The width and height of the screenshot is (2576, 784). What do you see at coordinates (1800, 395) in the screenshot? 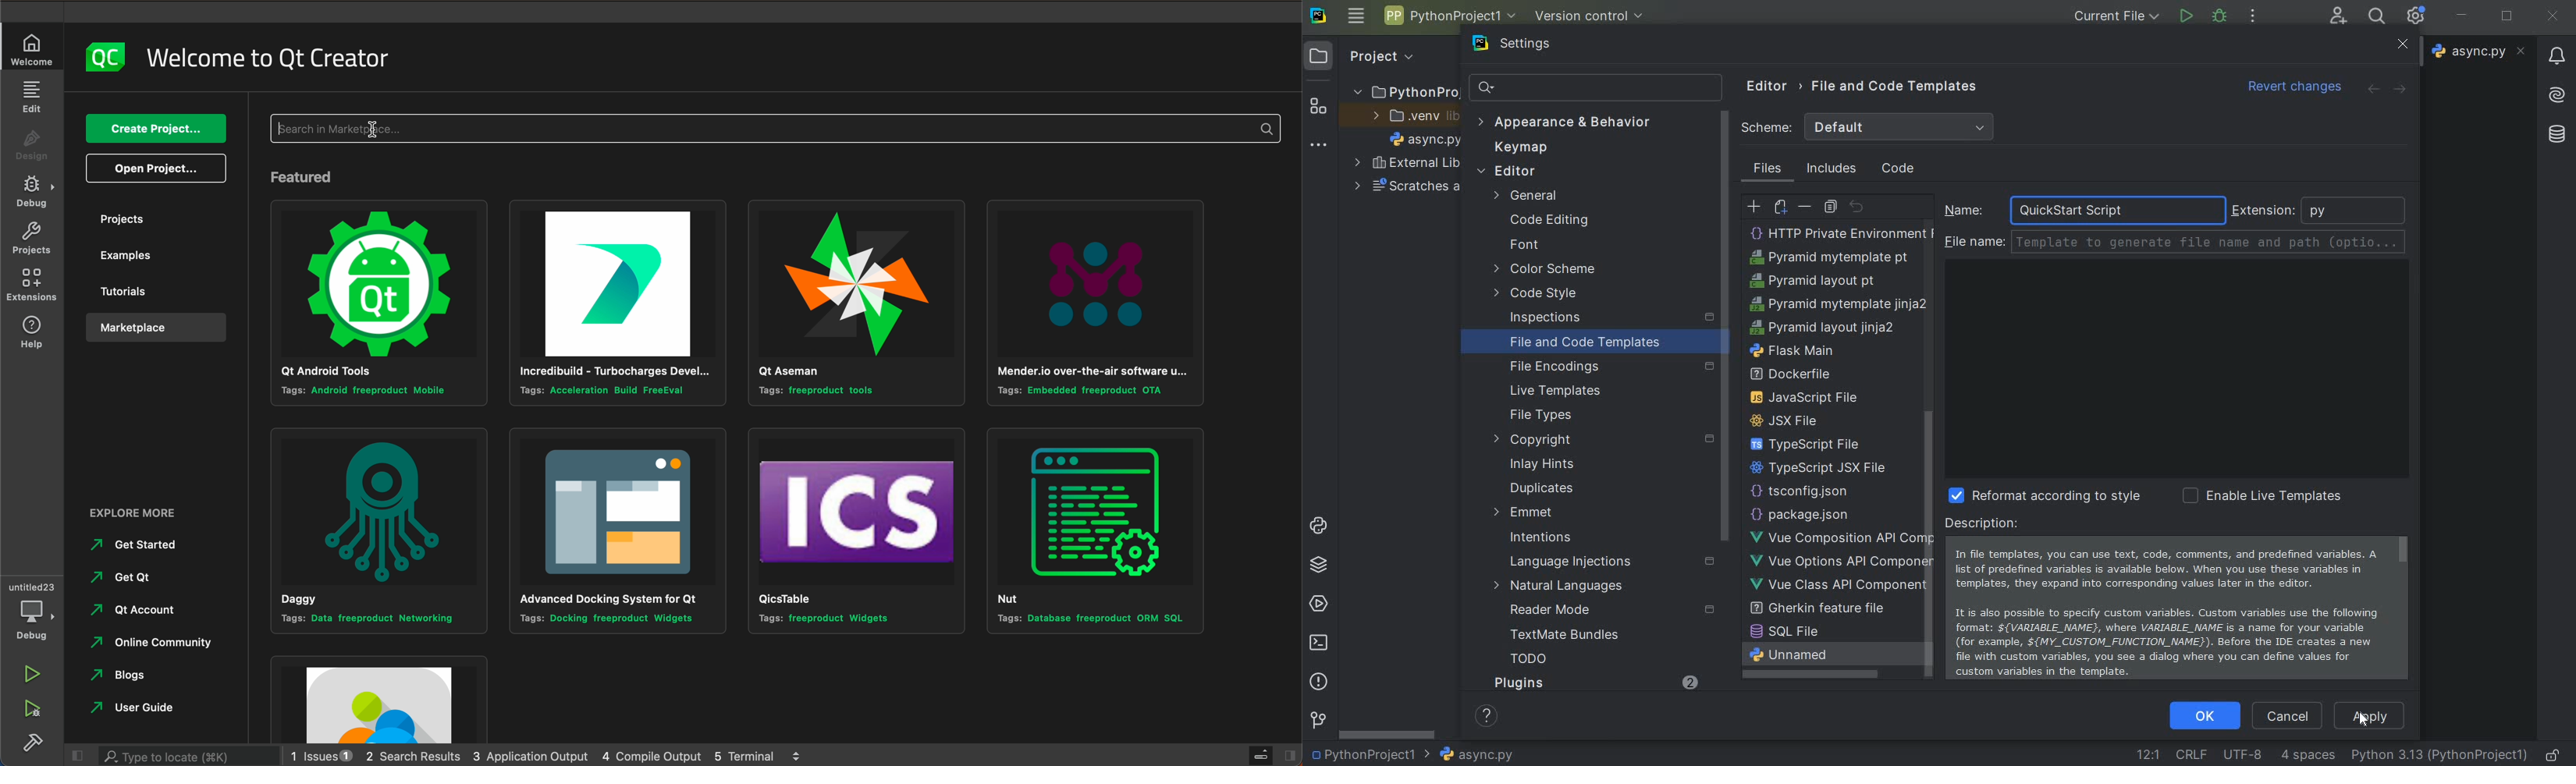
I see `setup script` at bounding box center [1800, 395].